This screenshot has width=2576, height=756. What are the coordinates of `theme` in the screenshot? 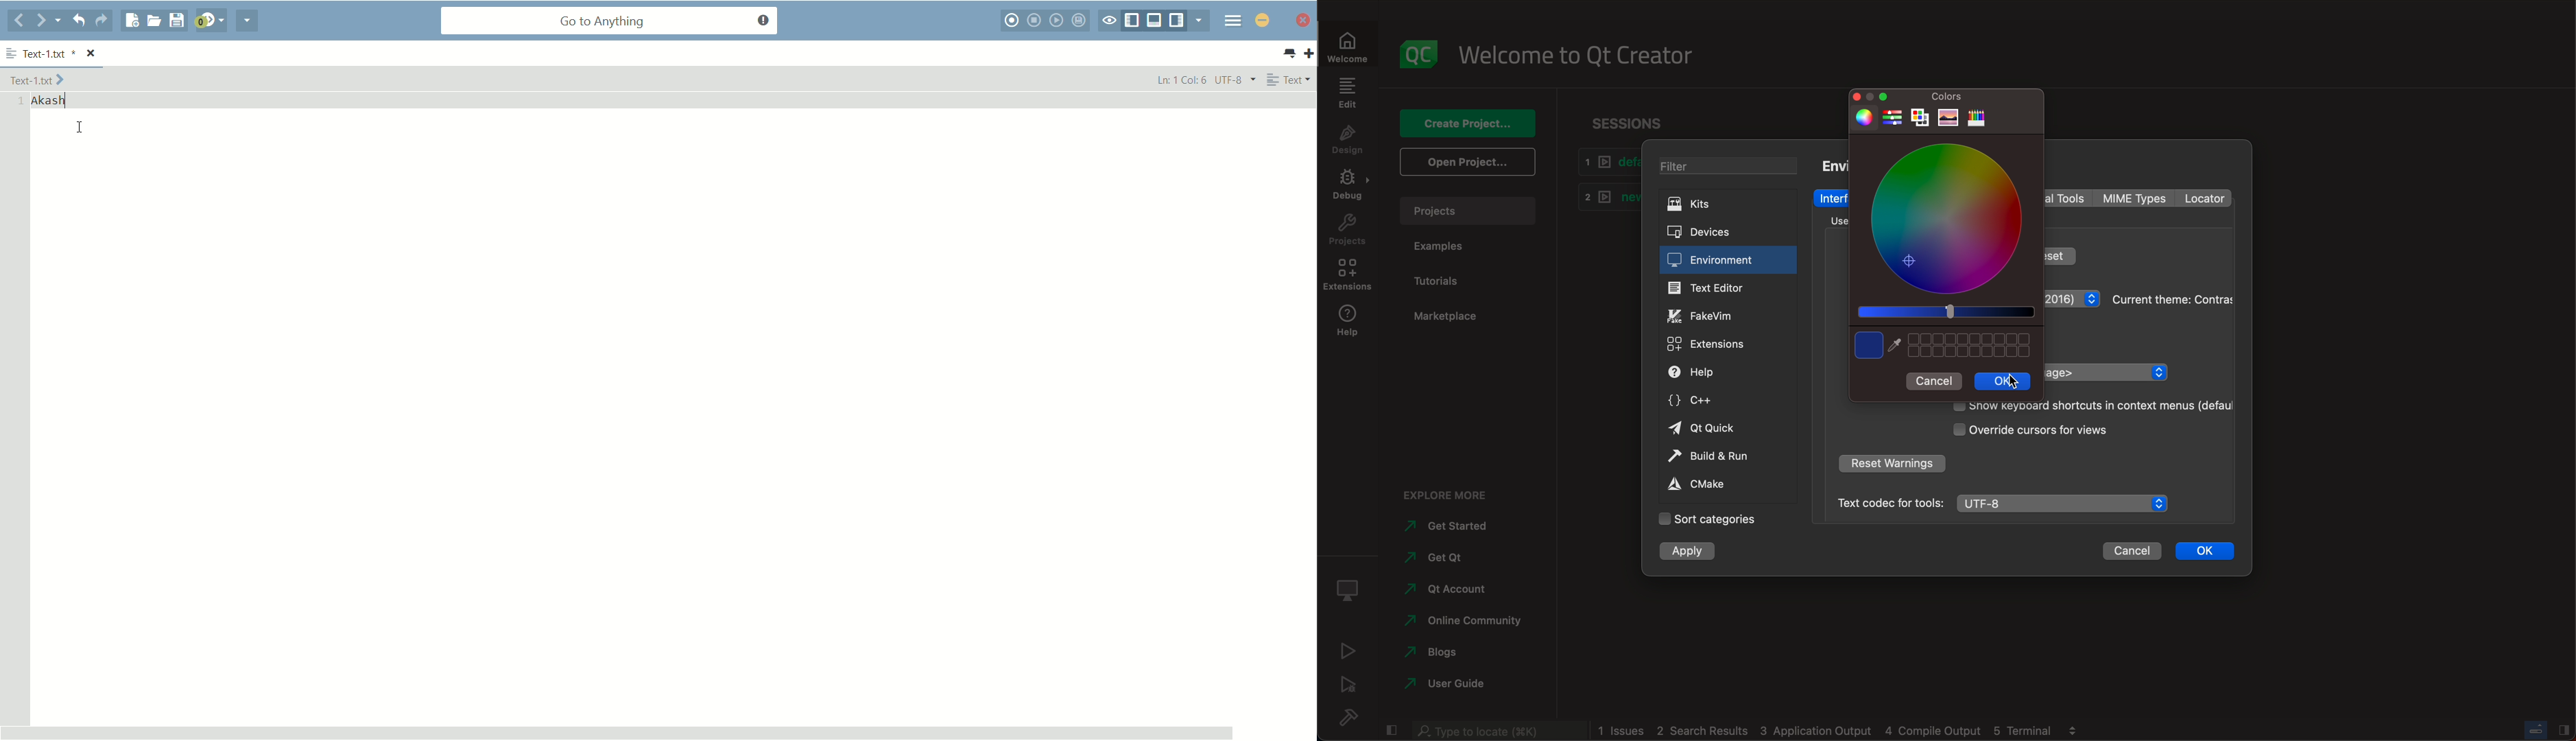 It's located at (2171, 298).